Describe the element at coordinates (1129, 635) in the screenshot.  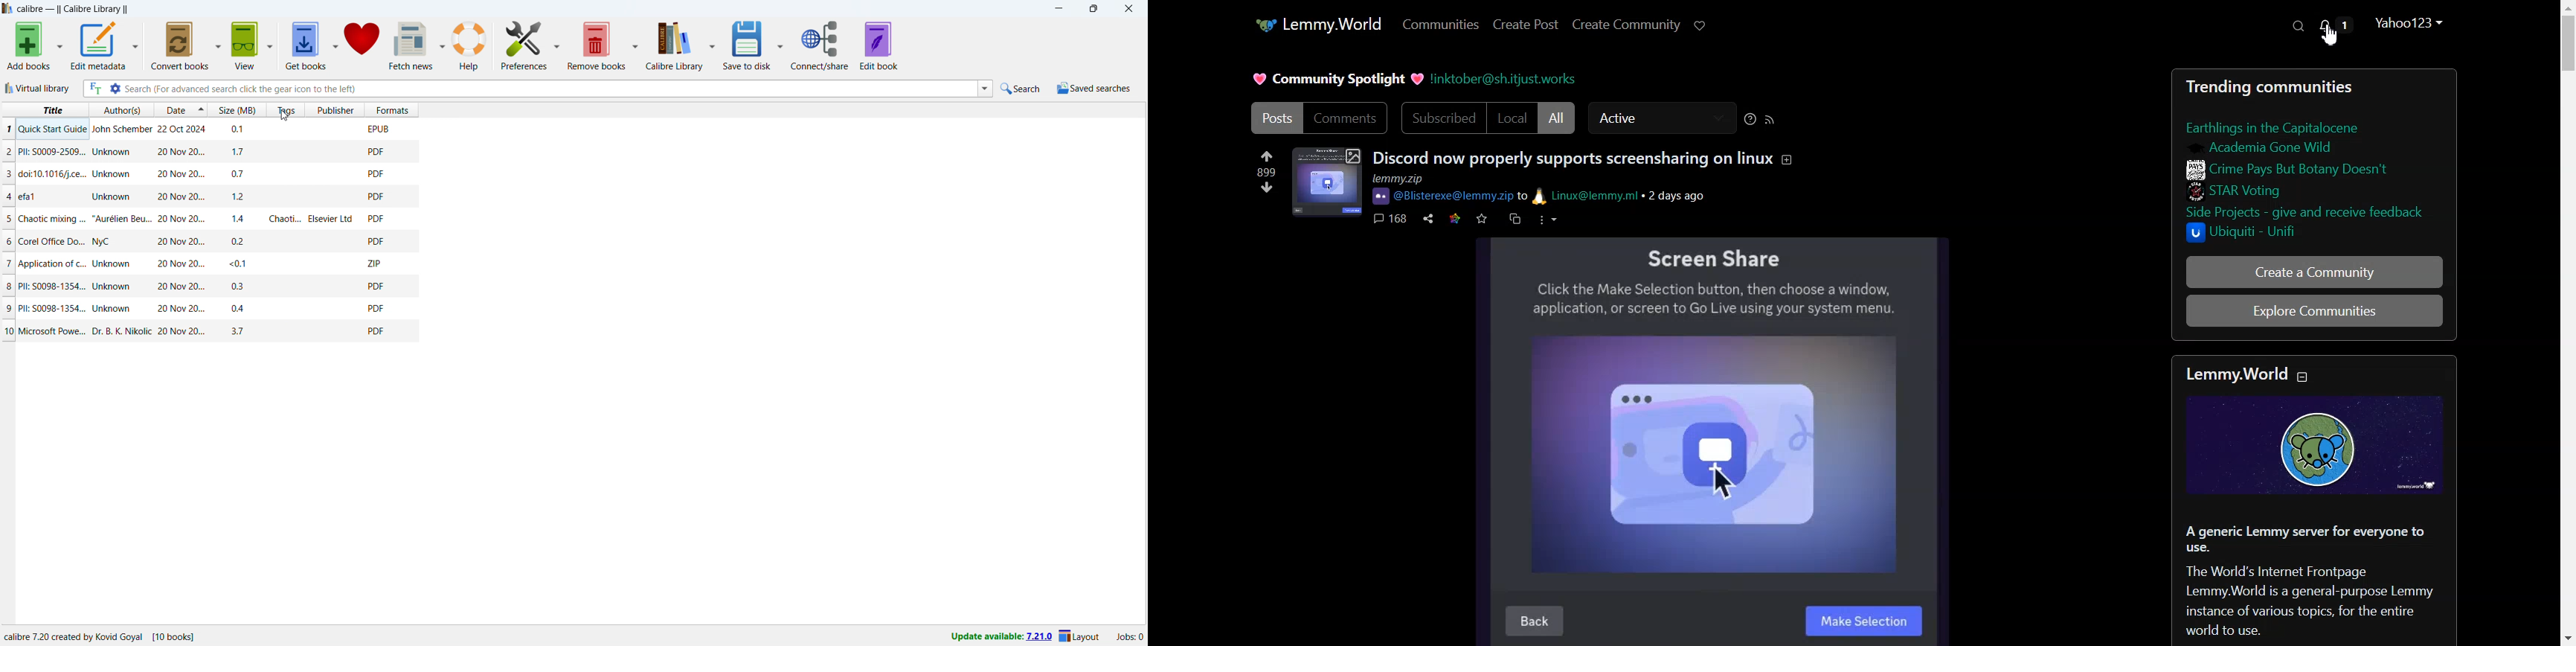
I see `active jobs` at that location.